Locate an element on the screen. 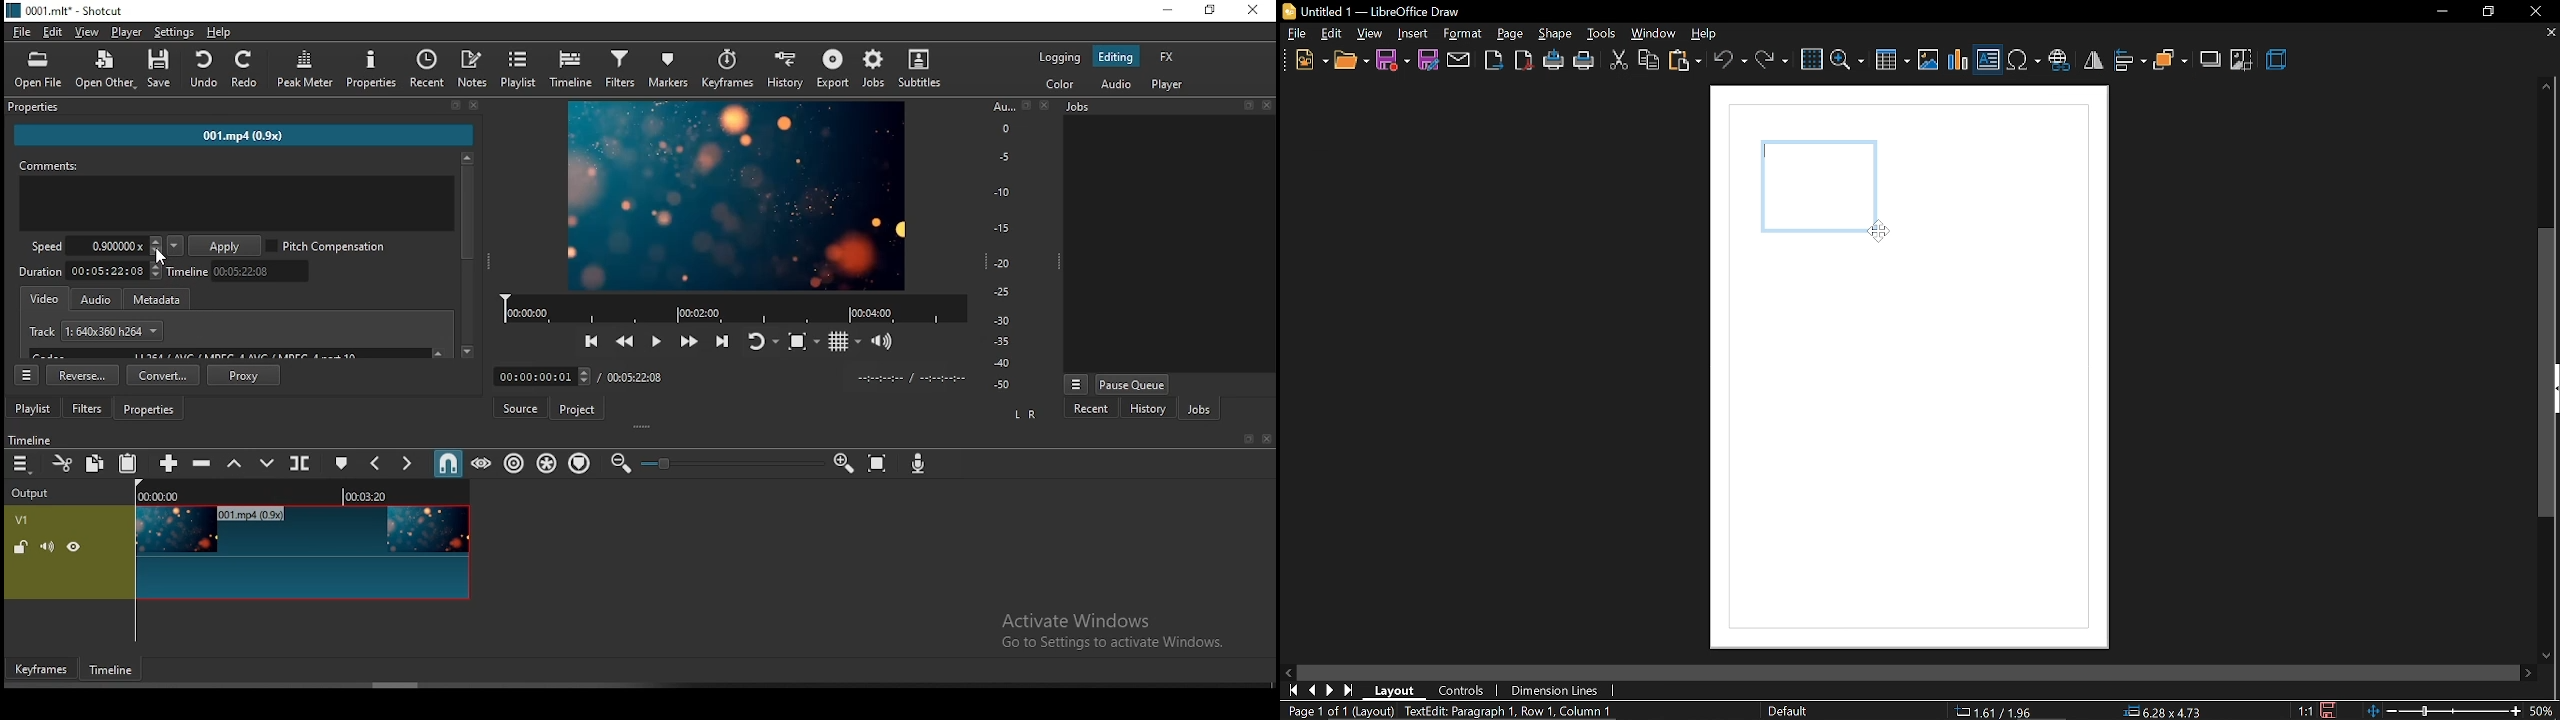 The image size is (2576, 728). flip is located at coordinates (2093, 60).